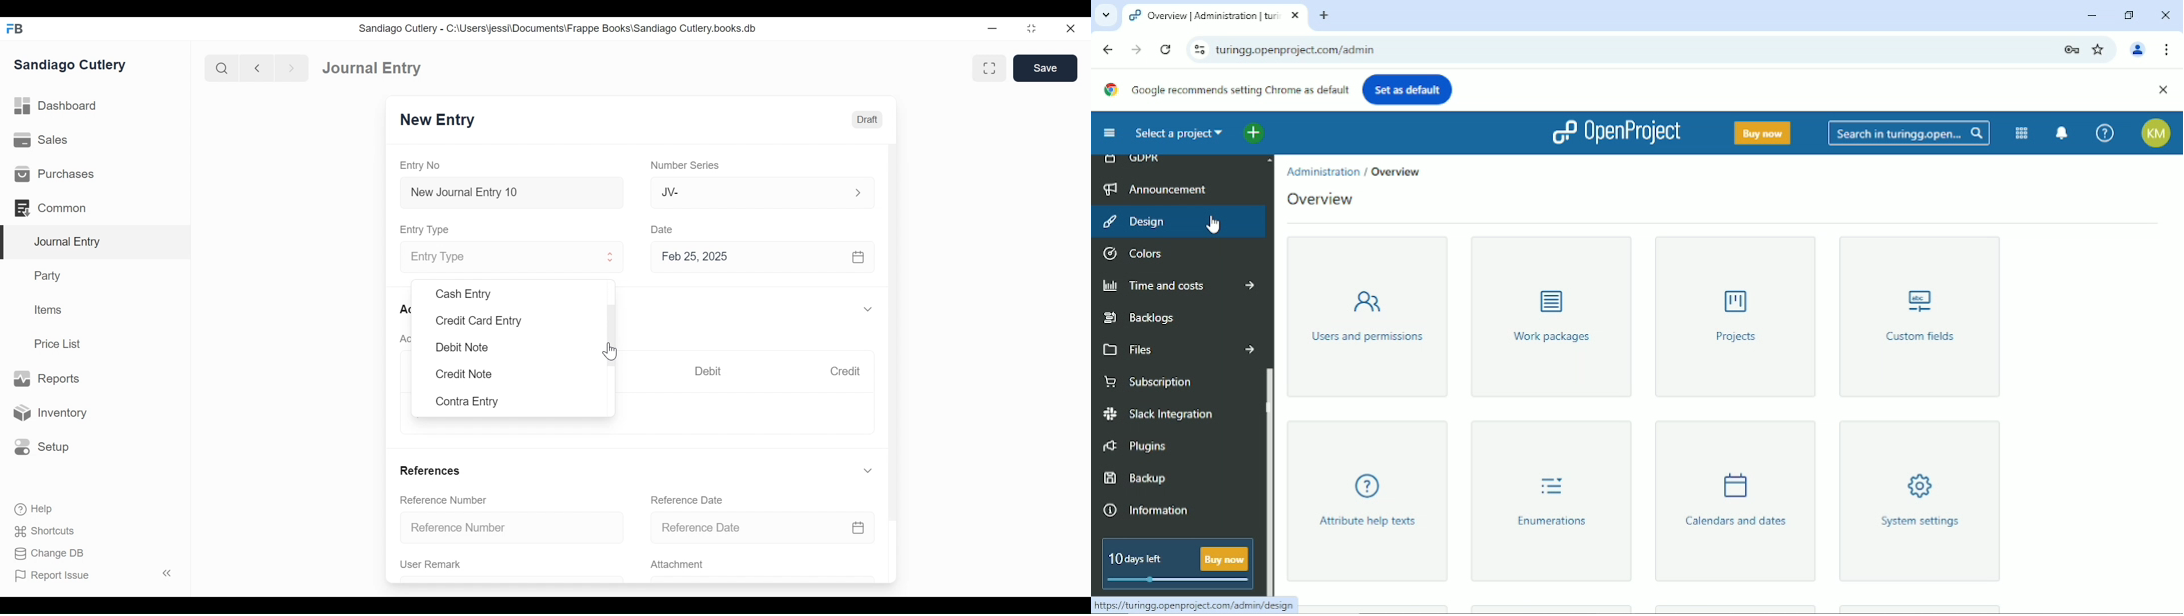 The image size is (2184, 616). Describe the element at coordinates (994, 29) in the screenshot. I see `Minimize` at that location.